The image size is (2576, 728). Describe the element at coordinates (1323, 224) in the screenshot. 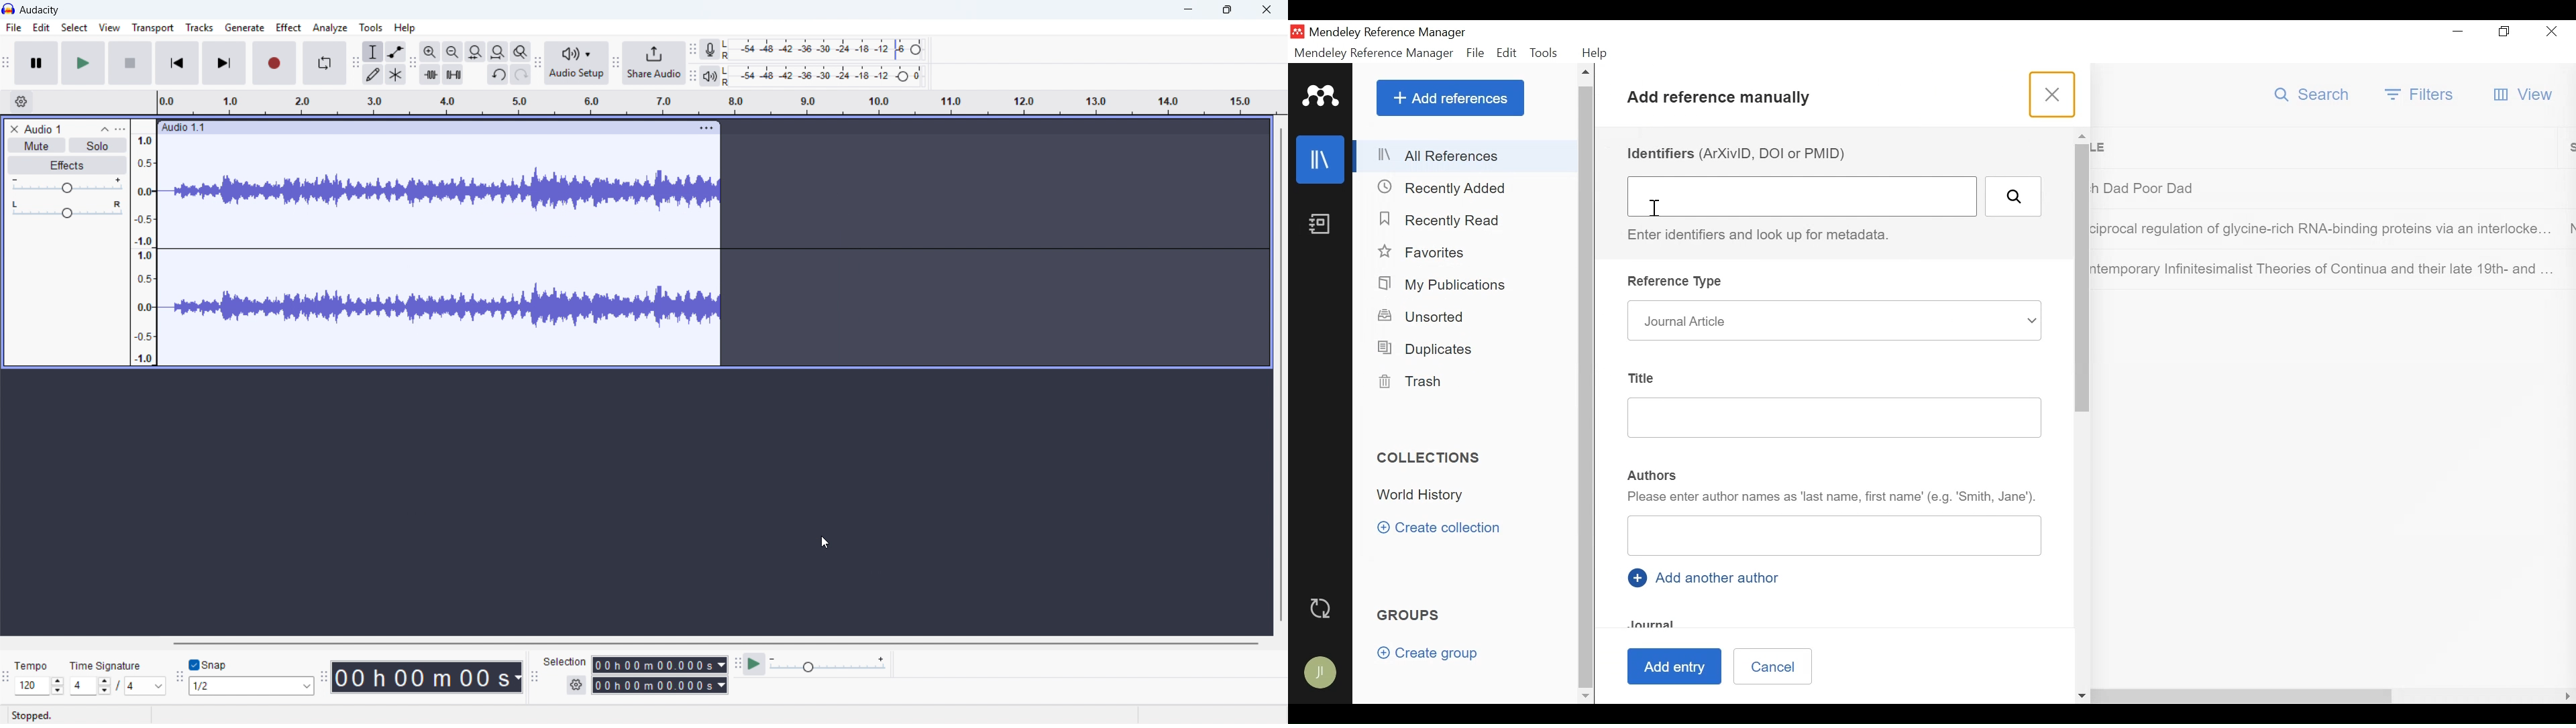

I see `Notees` at that location.